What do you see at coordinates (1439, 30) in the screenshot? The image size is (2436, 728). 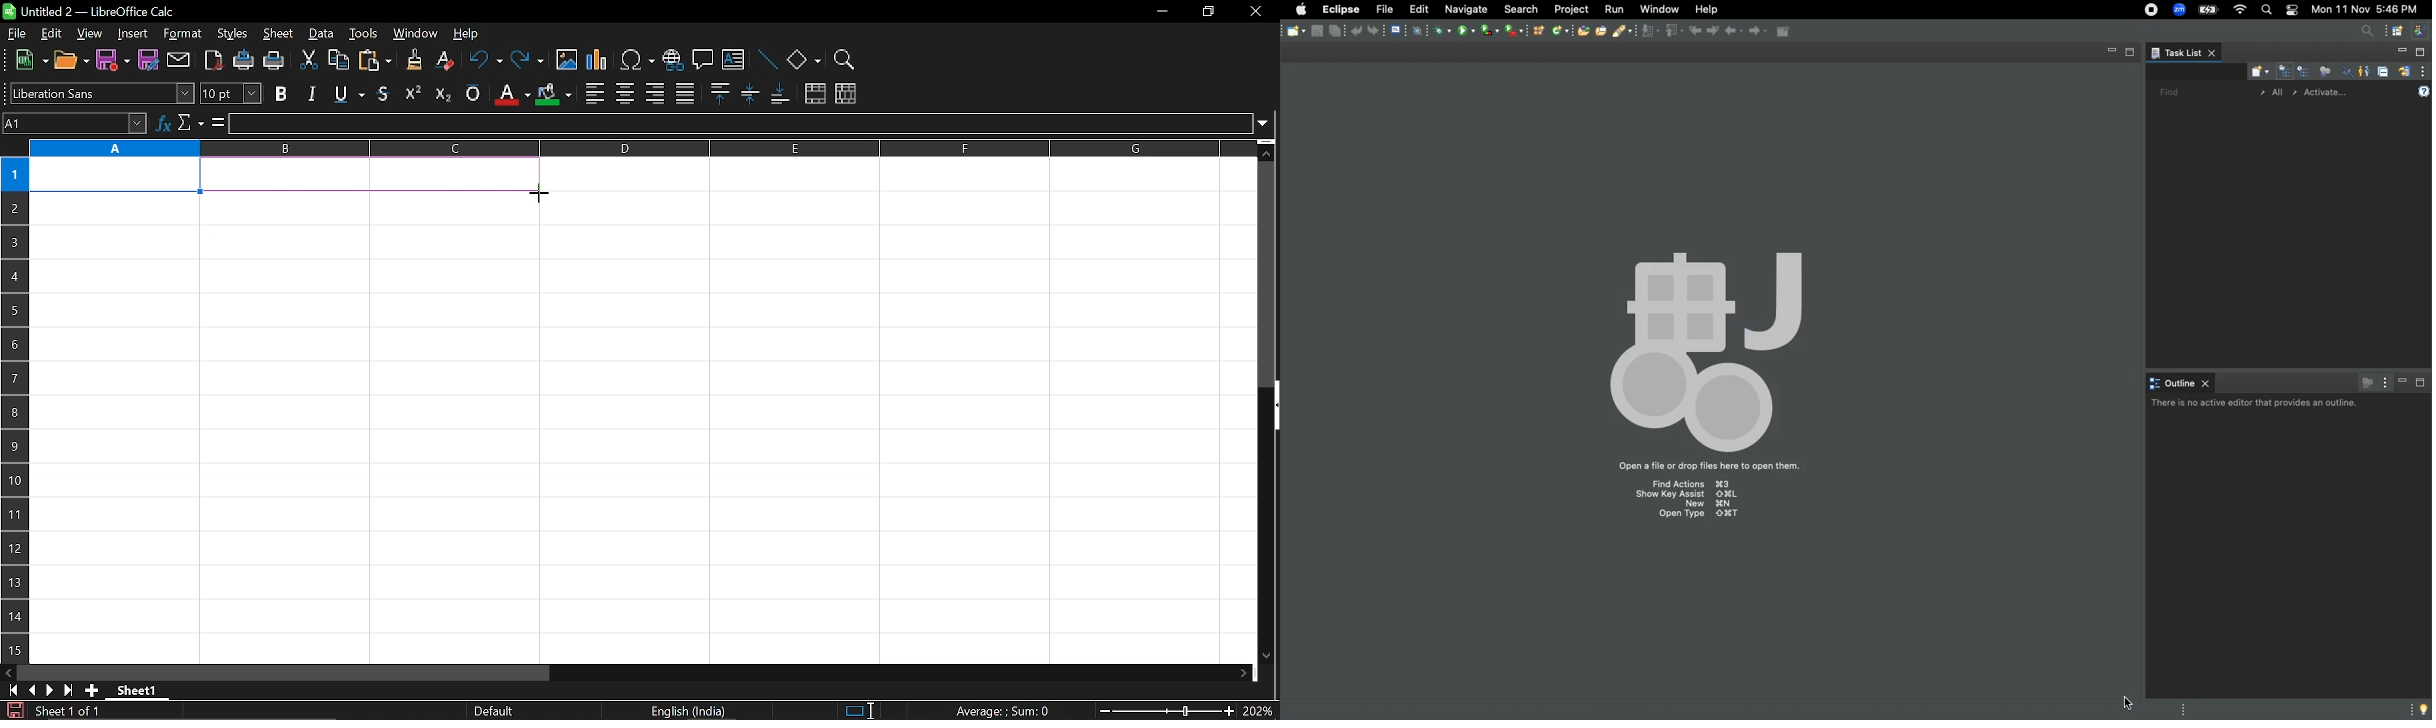 I see `Antivirus` at bounding box center [1439, 30].